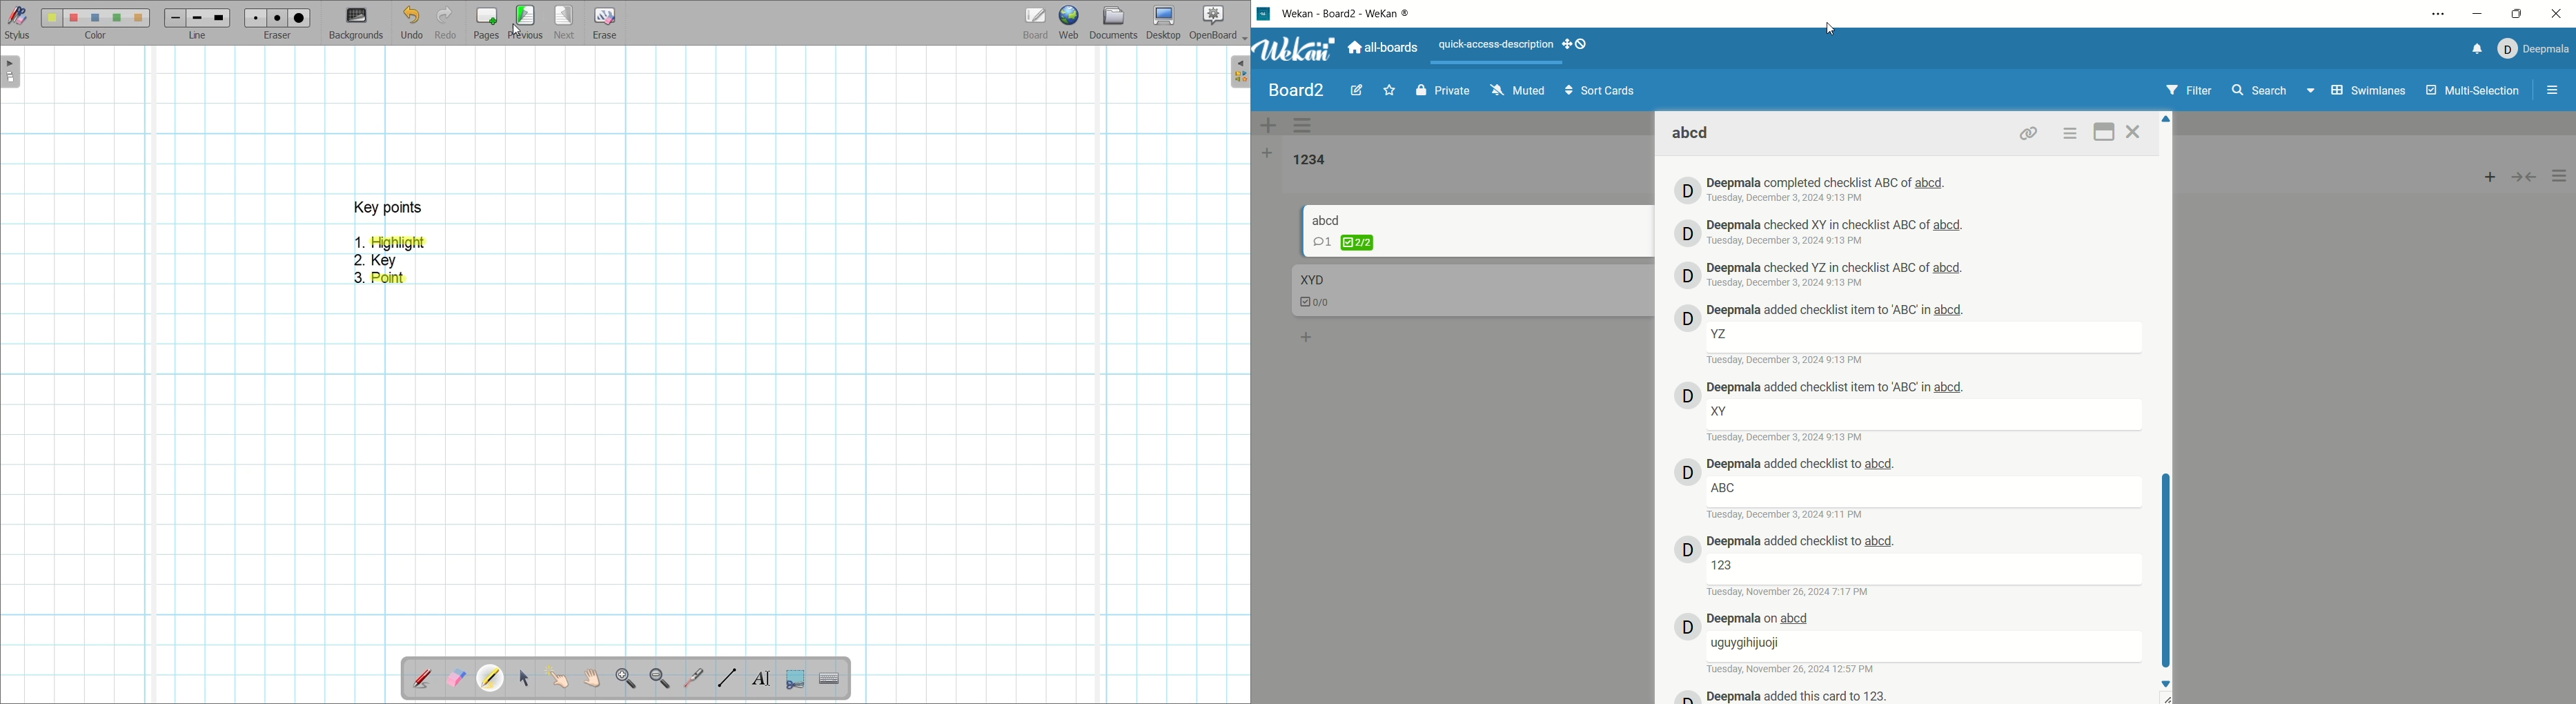 The image size is (2576, 728). I want to click on Eraser 1, so click(255, 18).